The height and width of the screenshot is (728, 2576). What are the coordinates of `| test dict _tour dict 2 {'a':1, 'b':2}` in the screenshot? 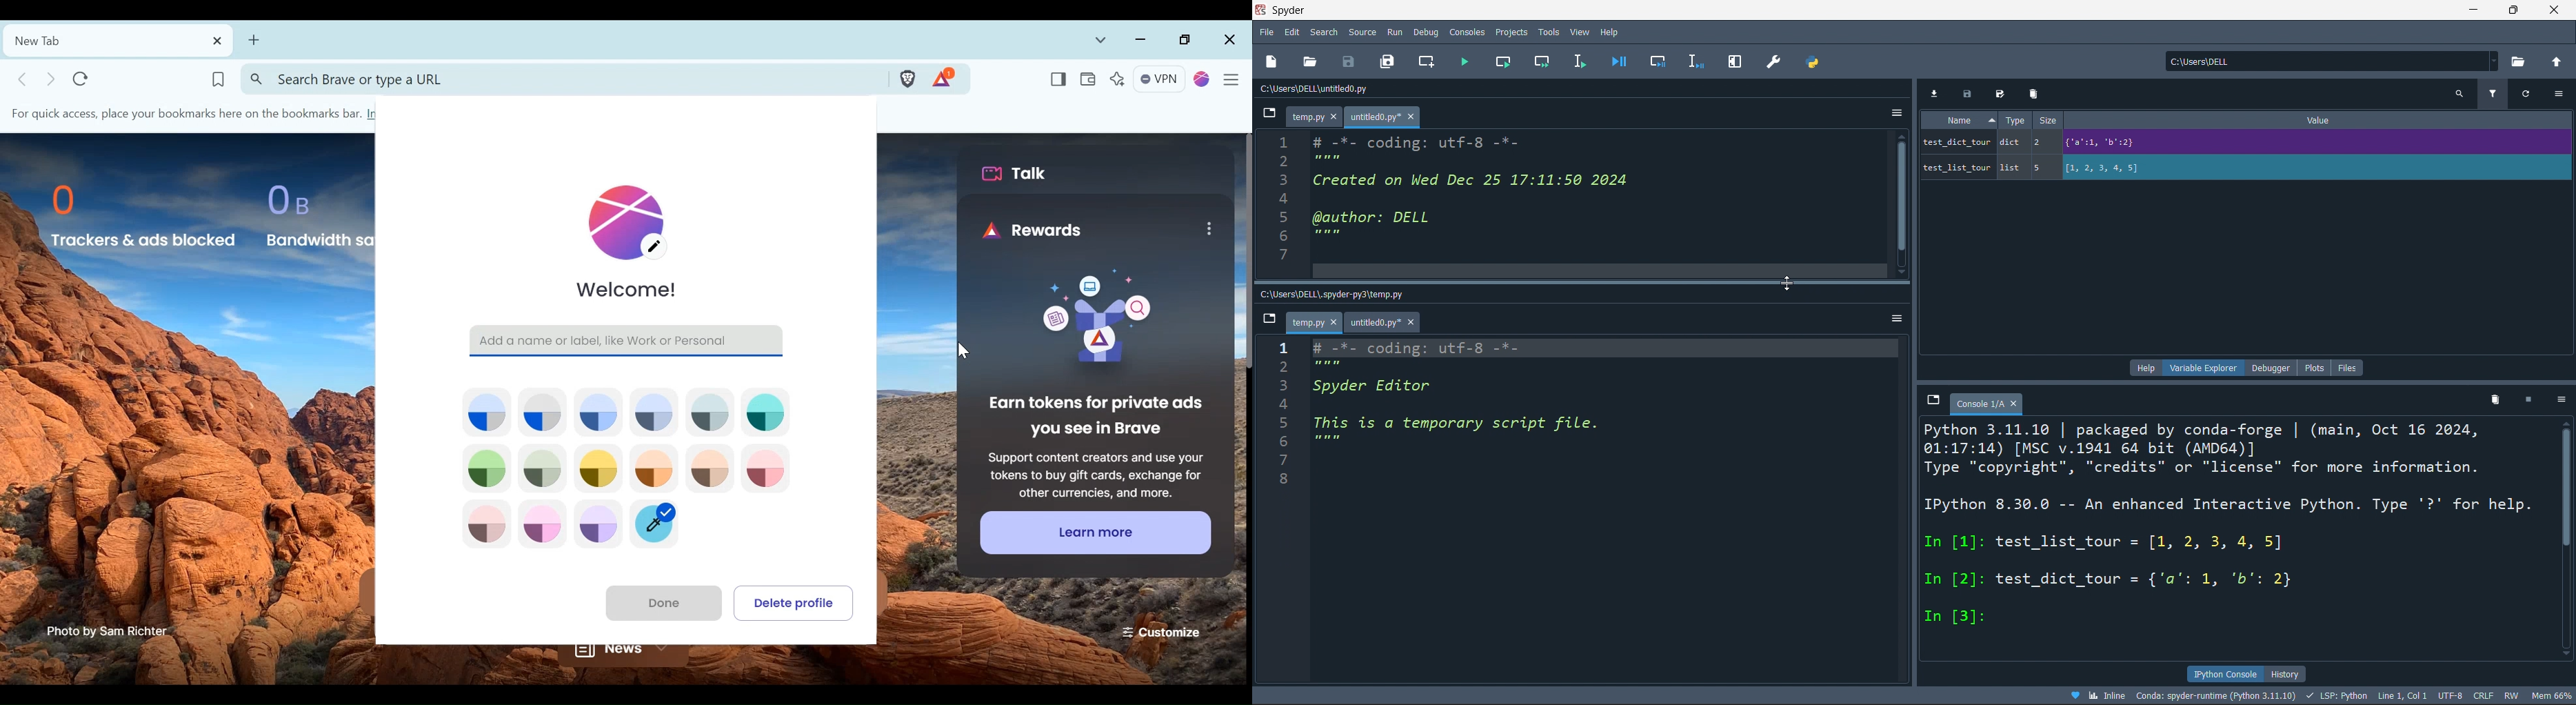 It's located at (2203, 141).